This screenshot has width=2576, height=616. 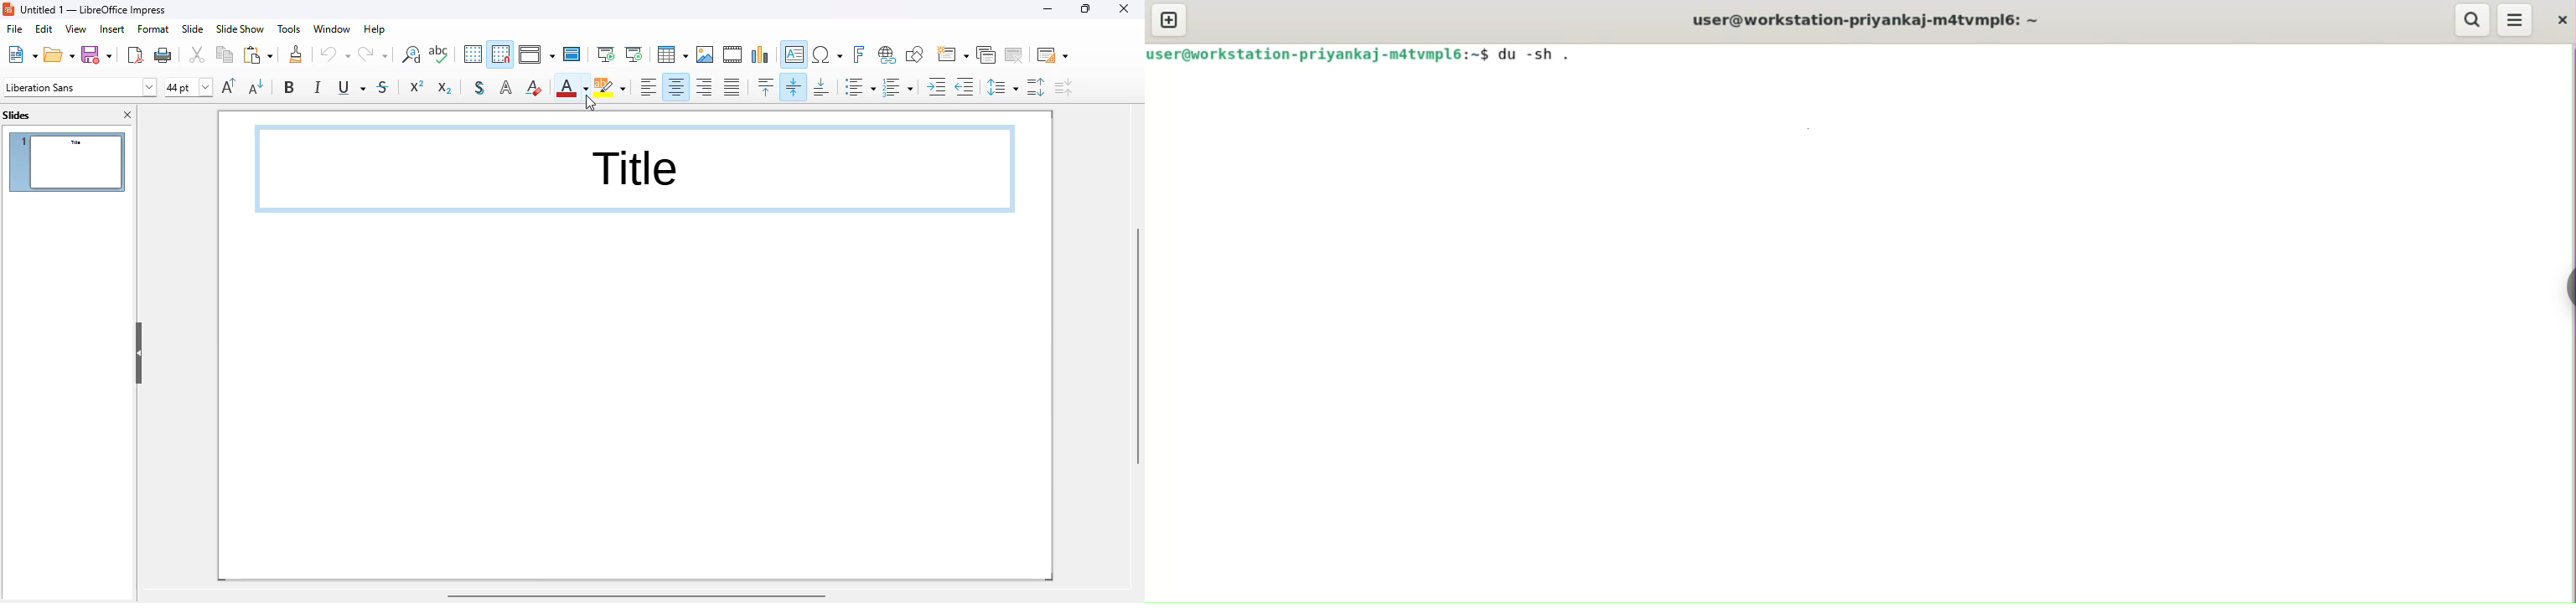 I want to click on search, so click(x=2473, y=20).